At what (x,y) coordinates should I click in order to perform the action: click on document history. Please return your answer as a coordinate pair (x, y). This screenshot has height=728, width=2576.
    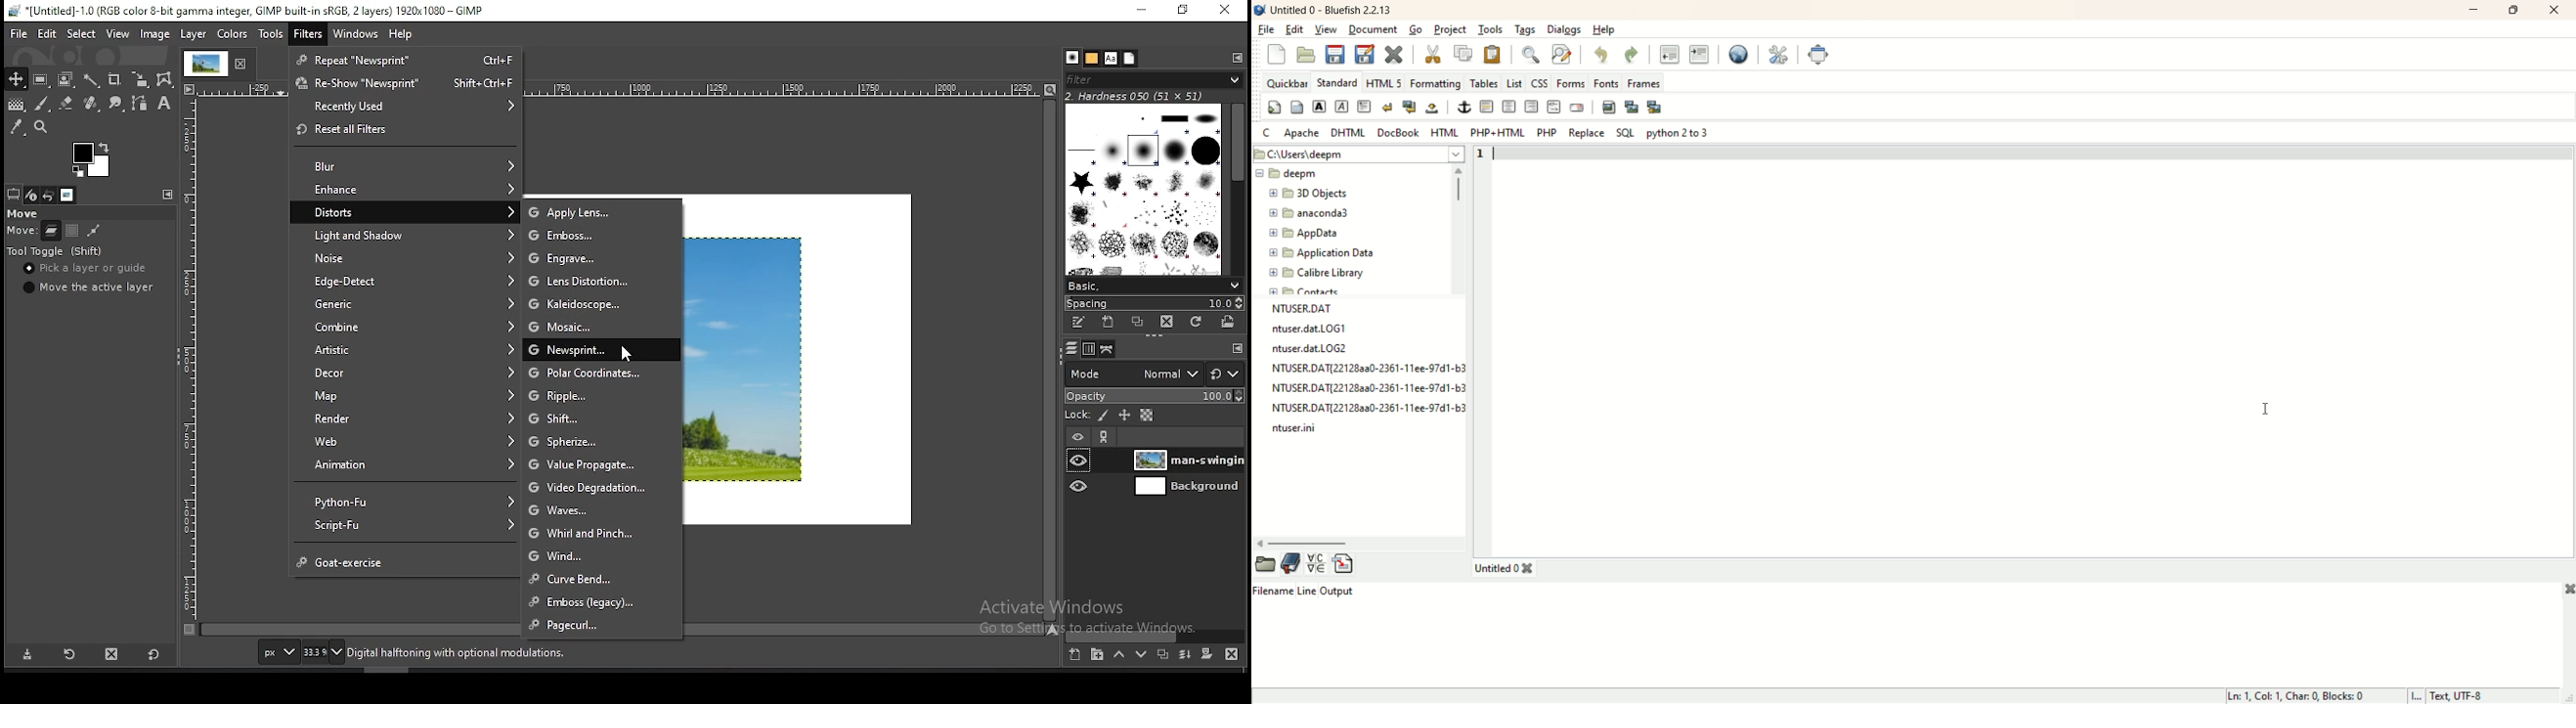
    Looking at the image, I should click on (1129, 59).